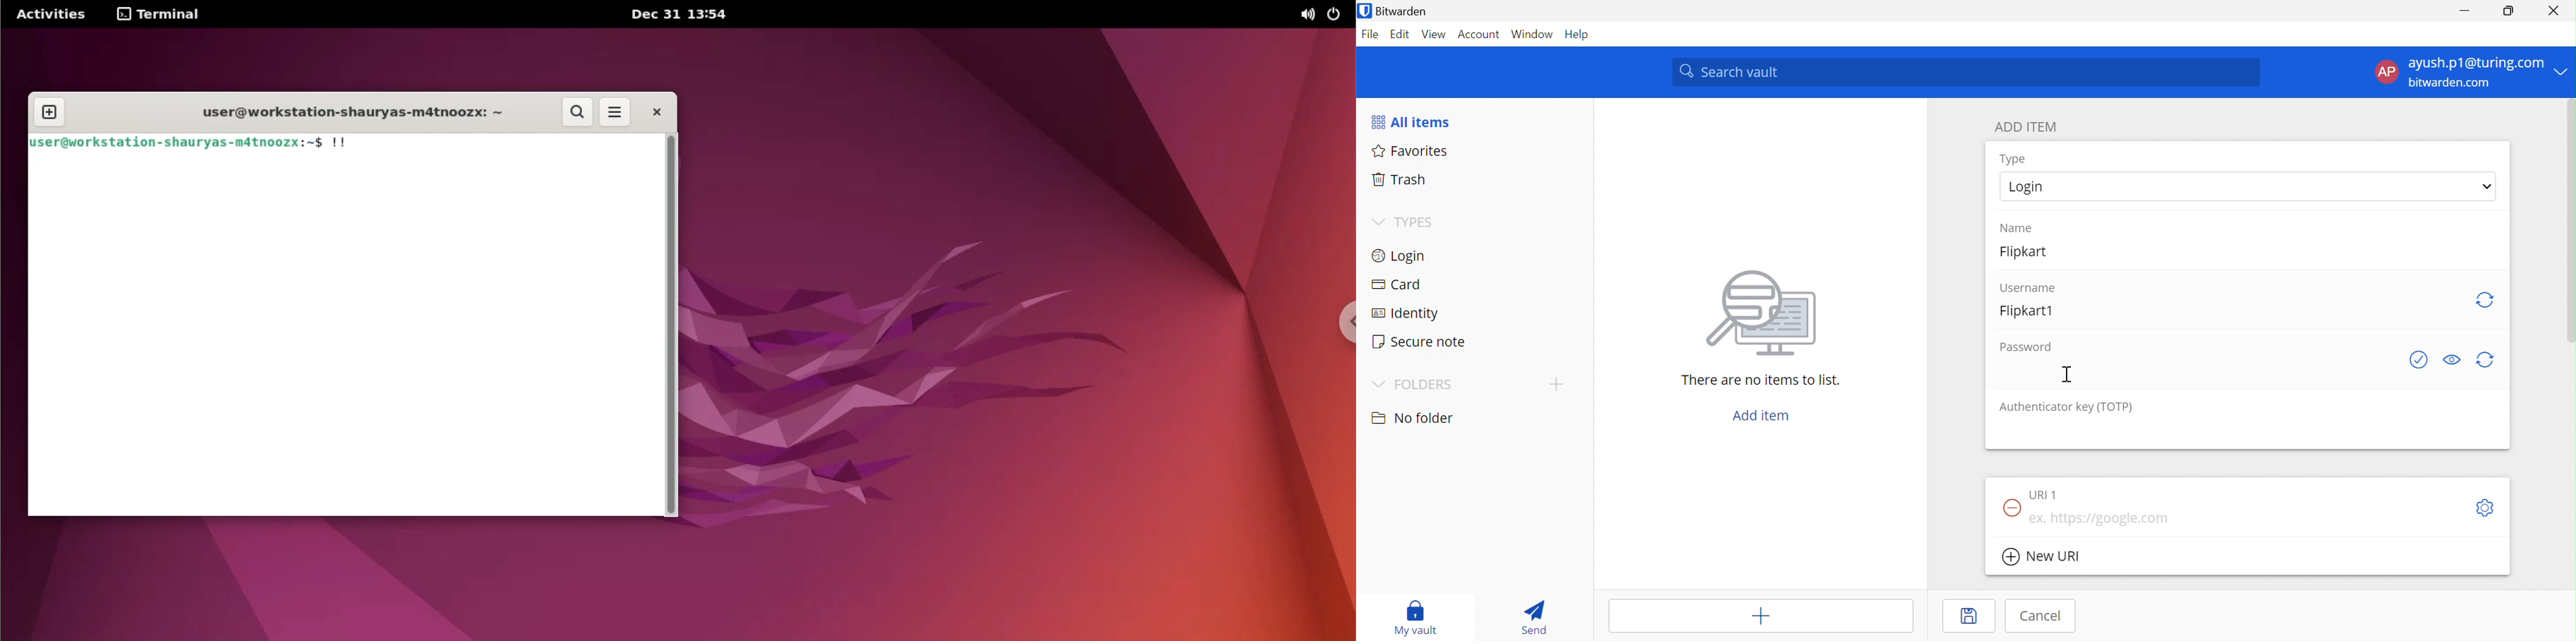 This screenshot has width=2576, height=644. Describe the element at coordinates (1424, 385) in the screenshot. I see `FOLDERS` at that location.